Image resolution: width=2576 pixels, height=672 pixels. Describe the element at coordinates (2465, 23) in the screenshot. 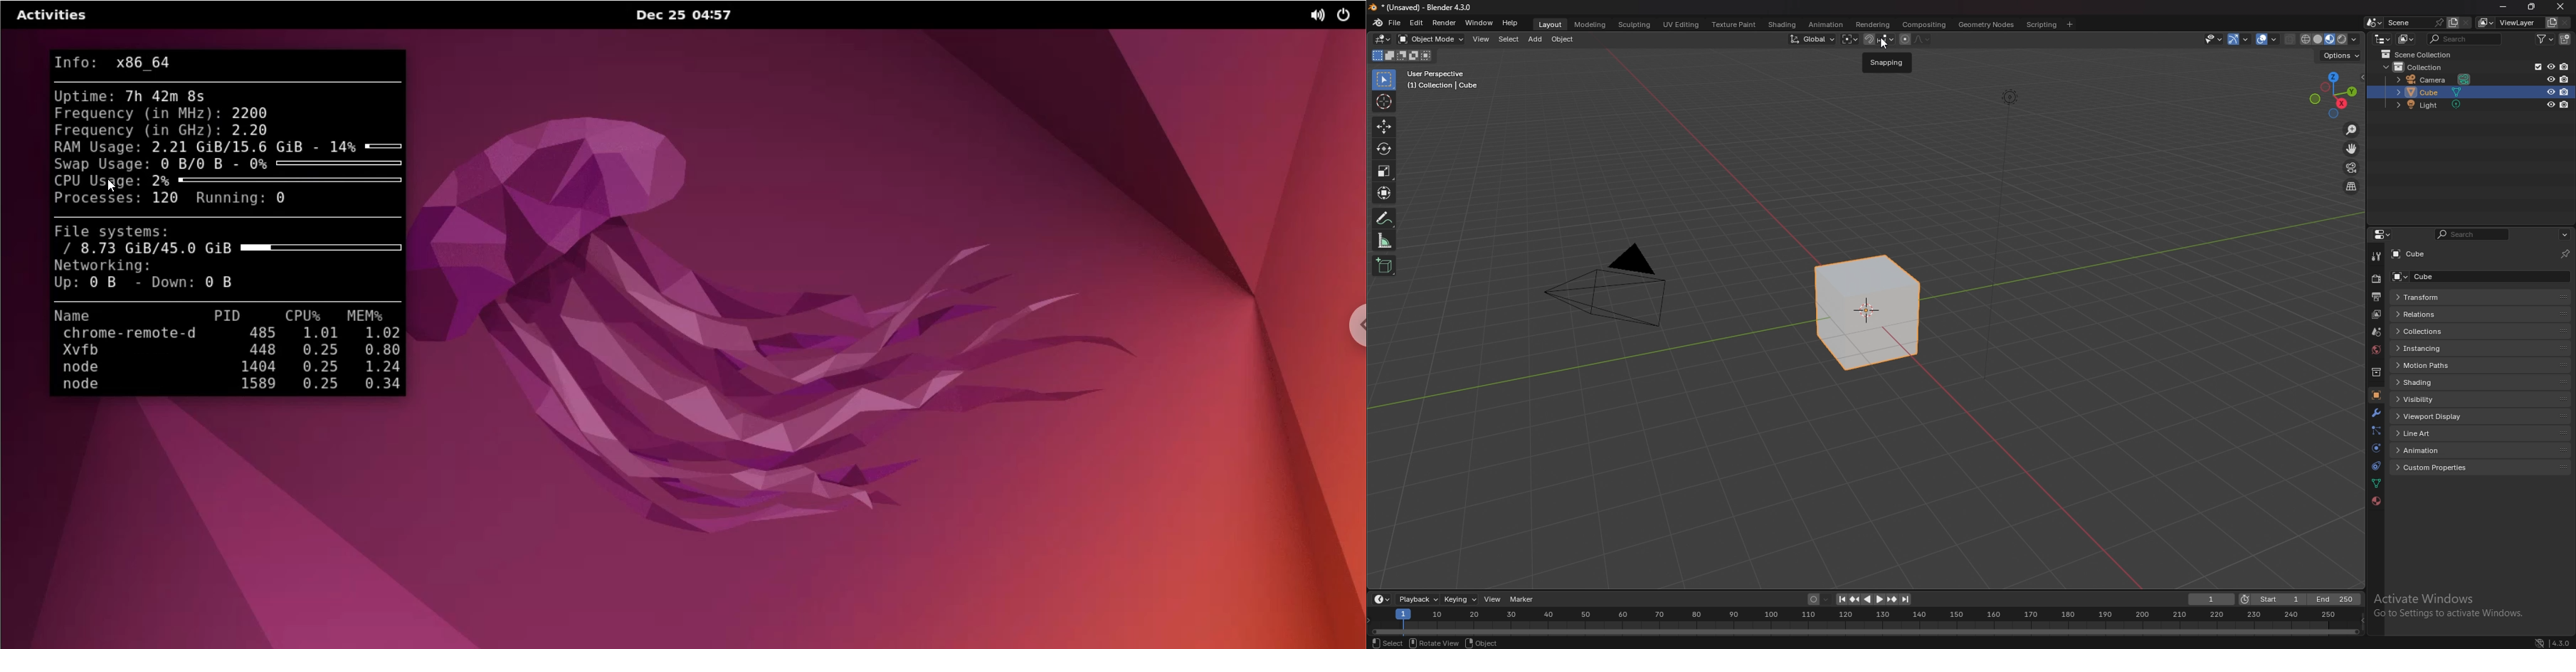

I see `delete scene` at that location.